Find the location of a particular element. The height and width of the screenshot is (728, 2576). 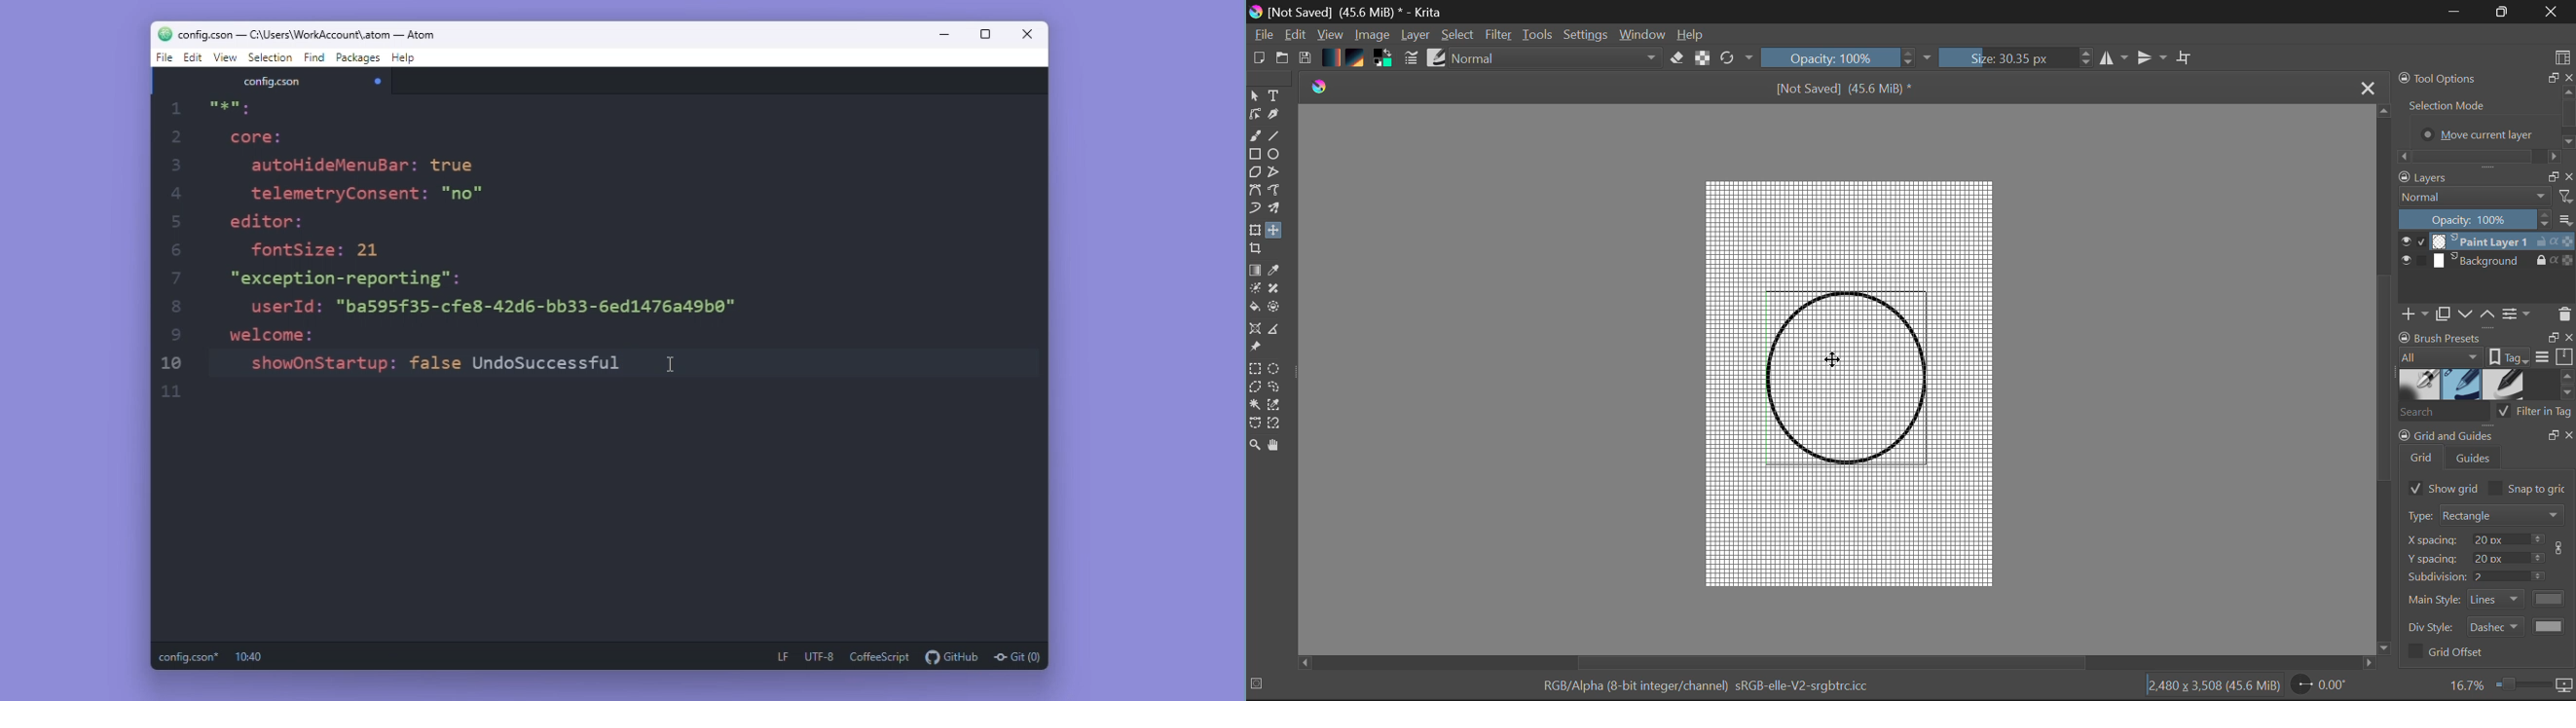

Filter is located at coordinates (1497, 35).